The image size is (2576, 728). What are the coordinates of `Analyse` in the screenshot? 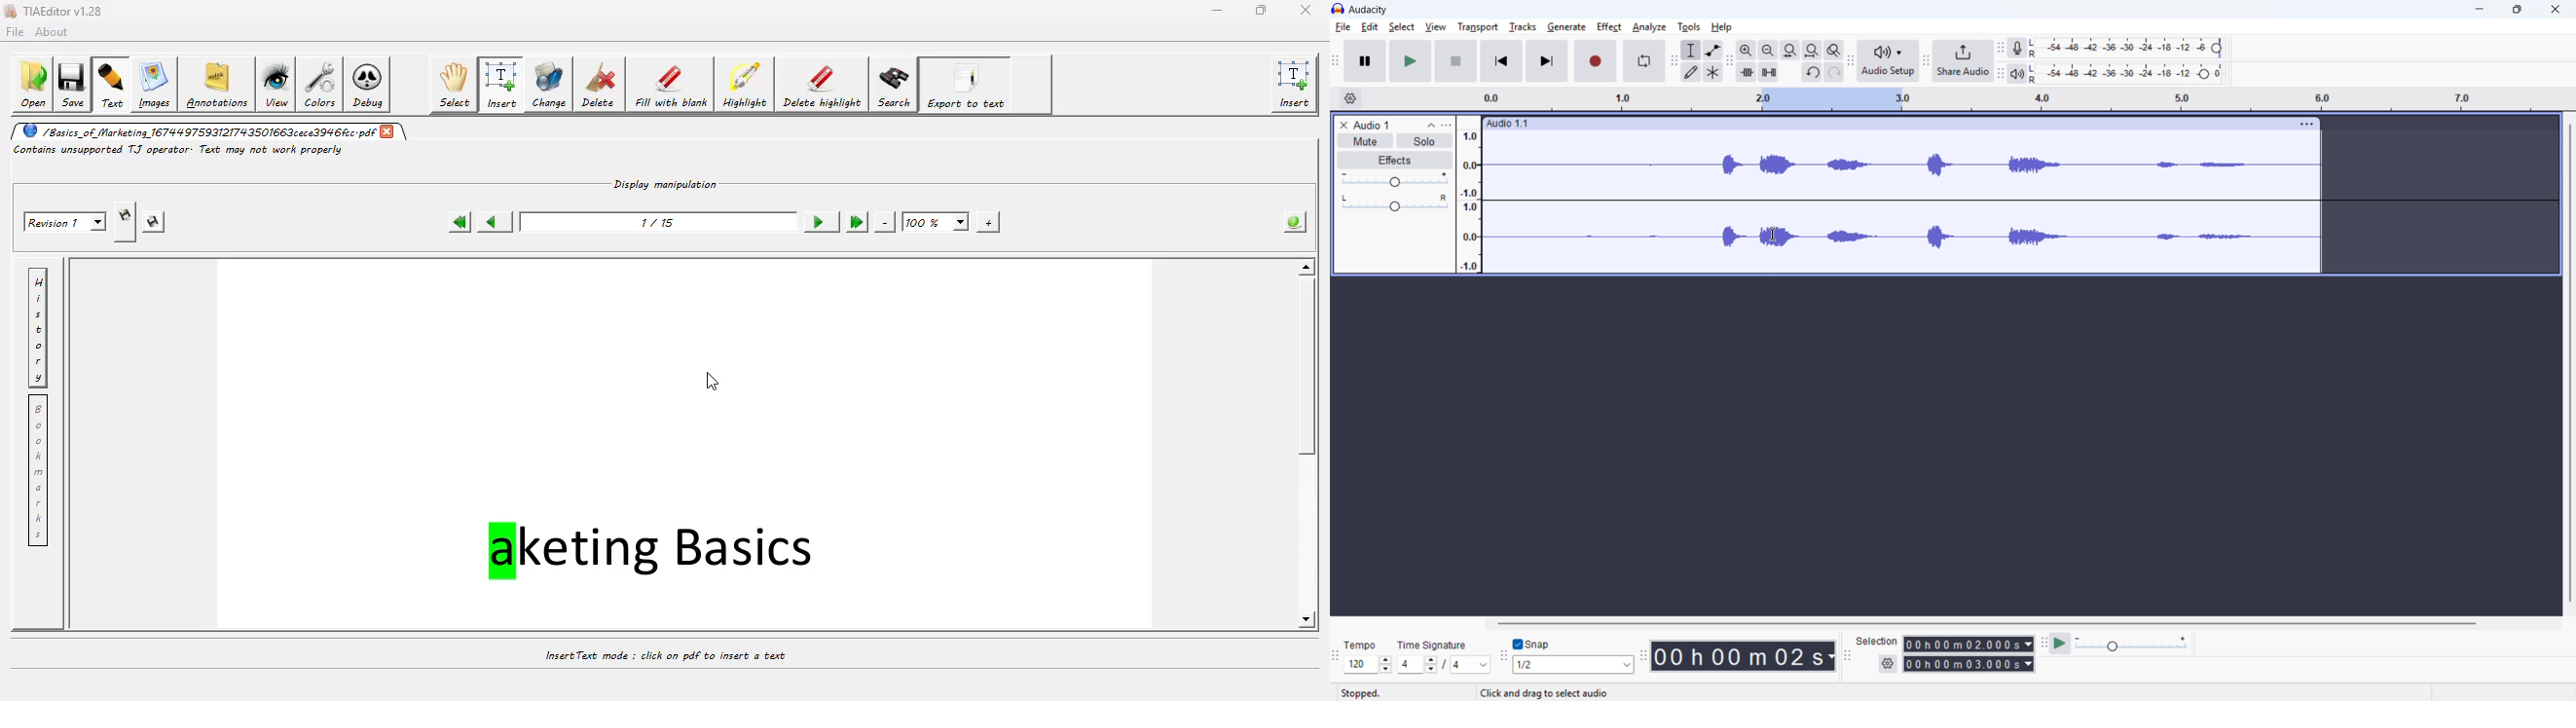 It's located at (1650, 29).